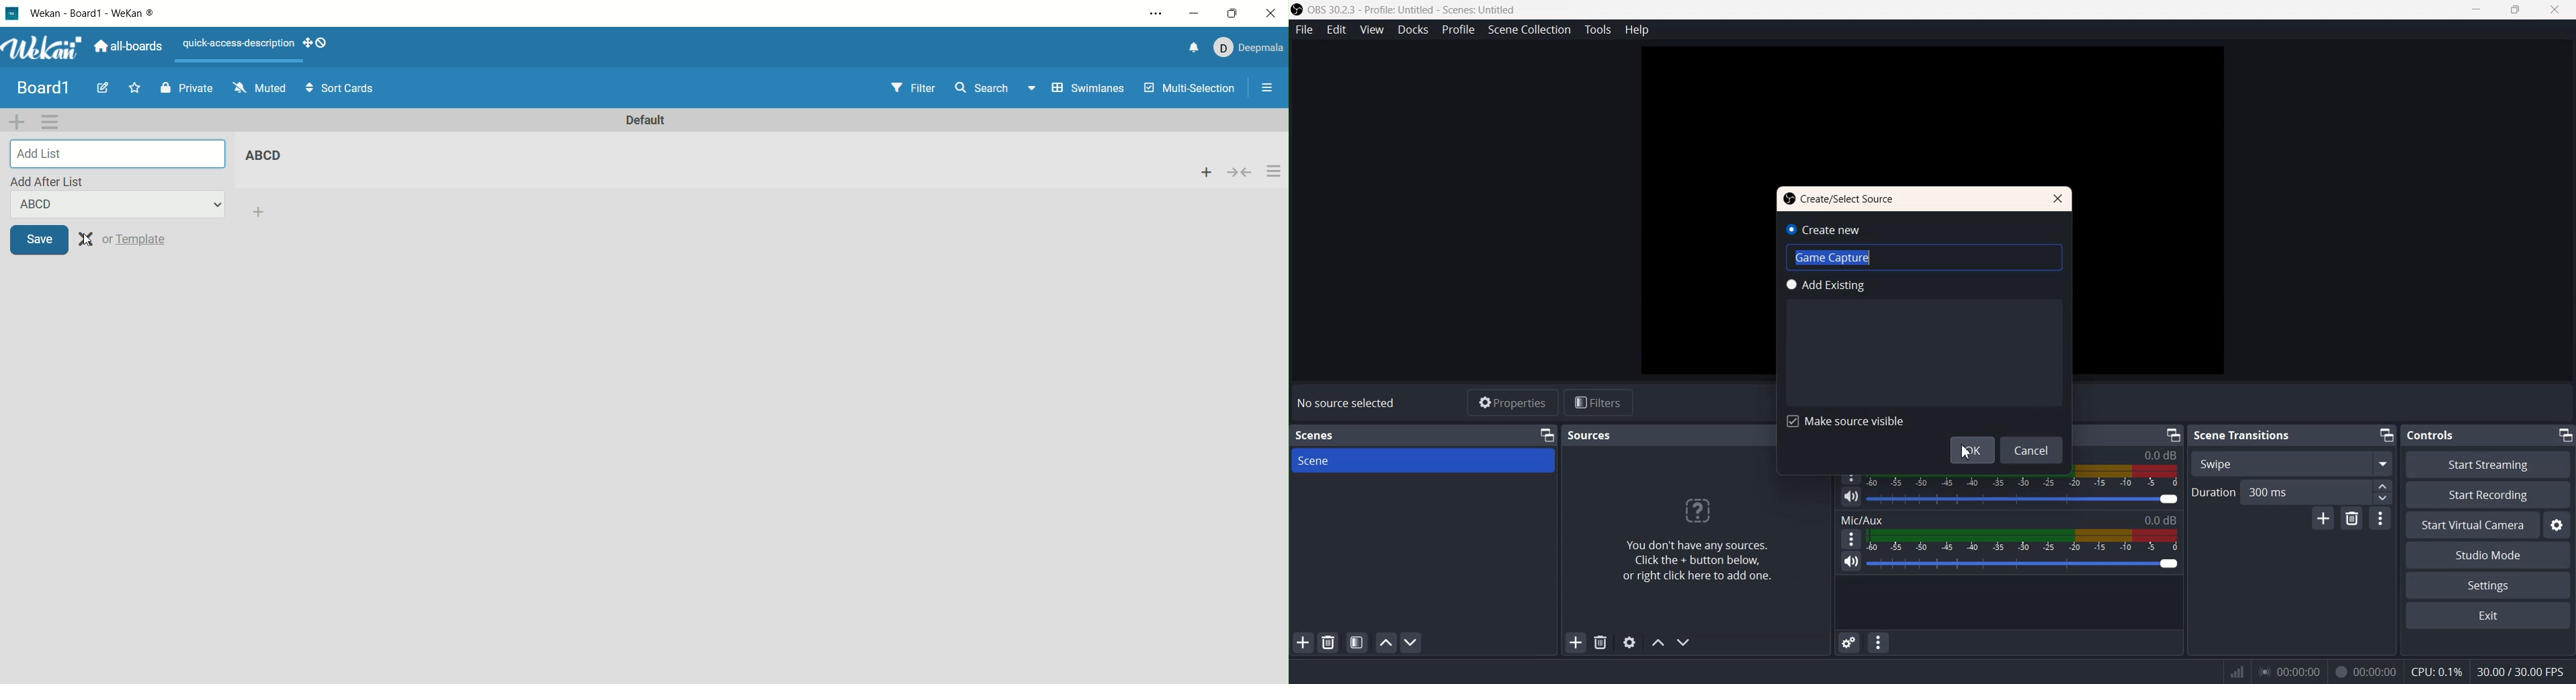 This screenshot has width=2576, height=700. What do you see at coordinates (2488, 494) in the screenshot?
I see `Start Recording` at bounding box center [2488, 494].